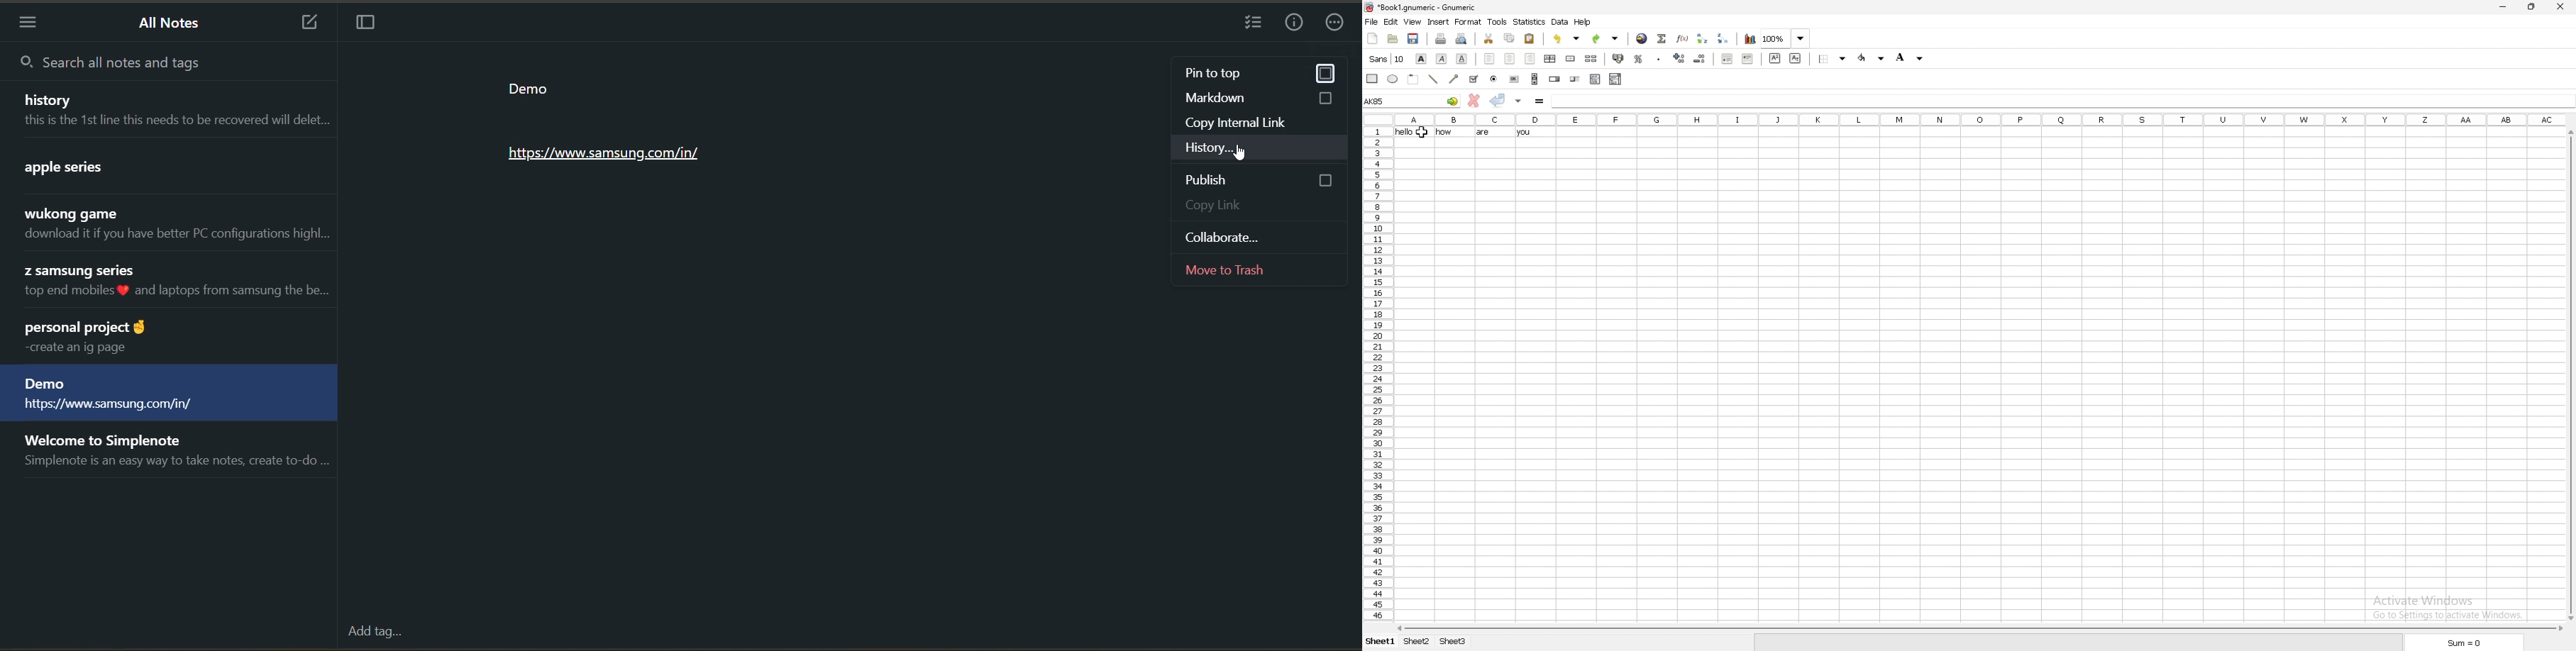 The image size is (2576, 672). I want to click on ellipse, so click(1392, 79).